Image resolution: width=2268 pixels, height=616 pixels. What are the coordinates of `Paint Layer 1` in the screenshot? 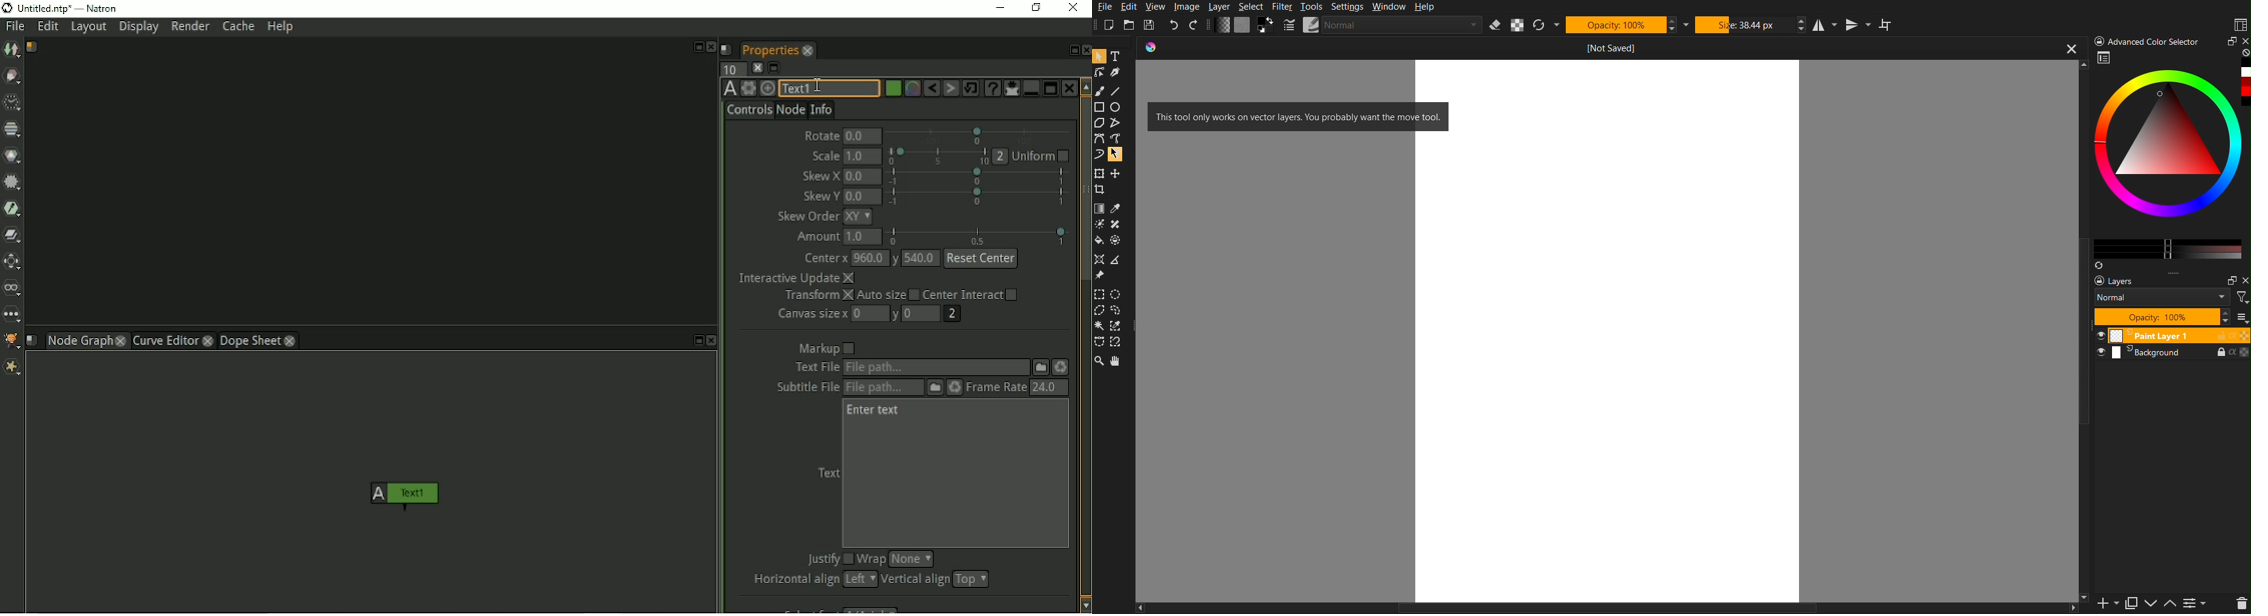 It's located at (2173, 335).